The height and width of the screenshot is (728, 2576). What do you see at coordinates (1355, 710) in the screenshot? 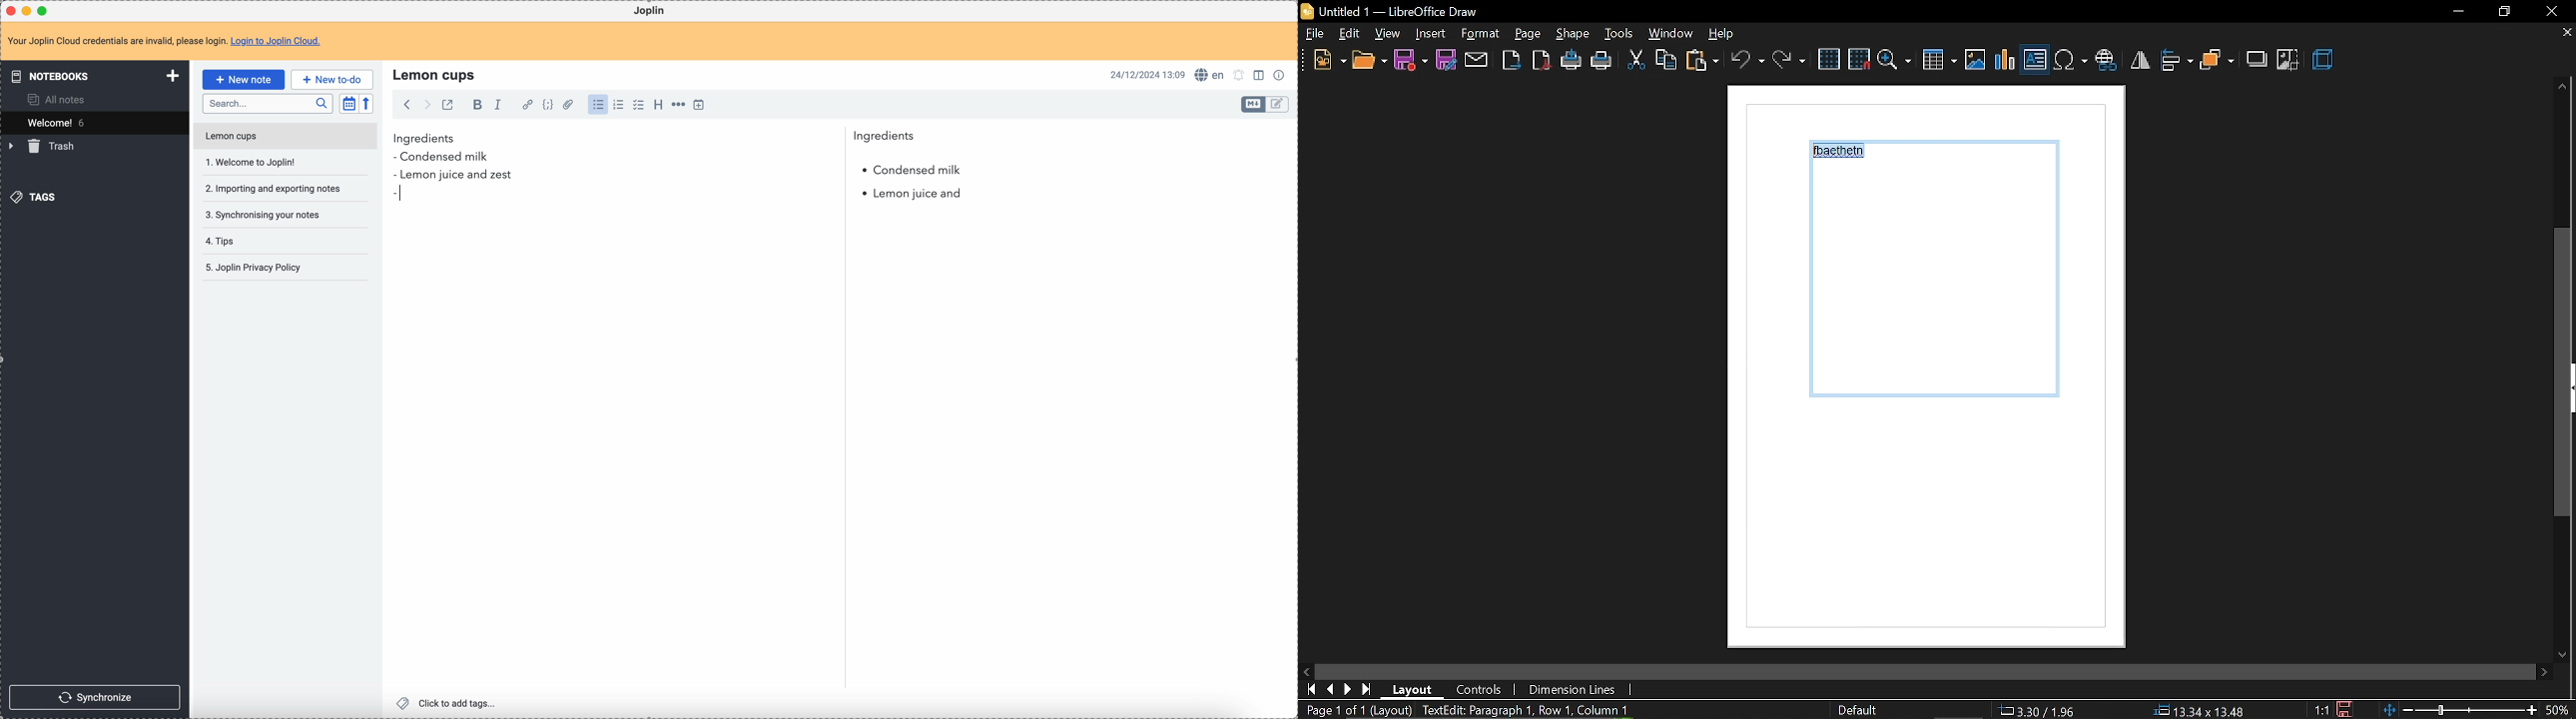
I see `Page 1 of 1 (Layout)` at bounding box center [1355, 710].